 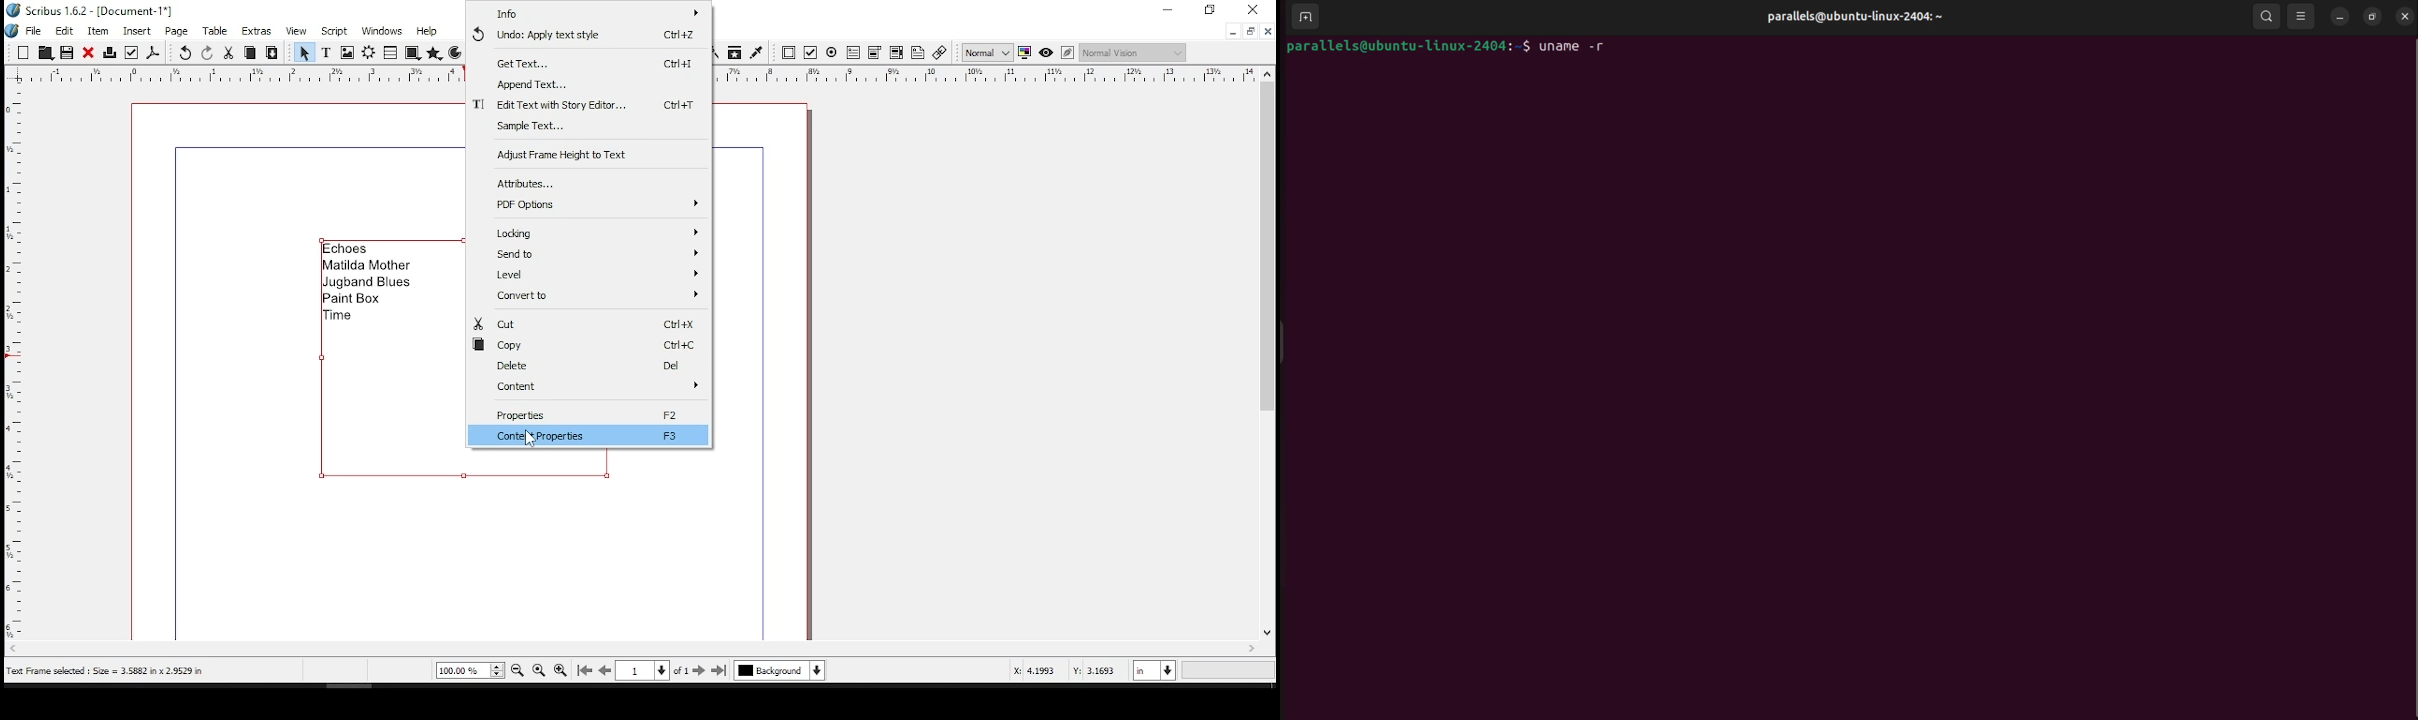 What do you see at coordinates (369, 284) in the screenshot?
I see `jugband blues` at bounding box center [369, 284].